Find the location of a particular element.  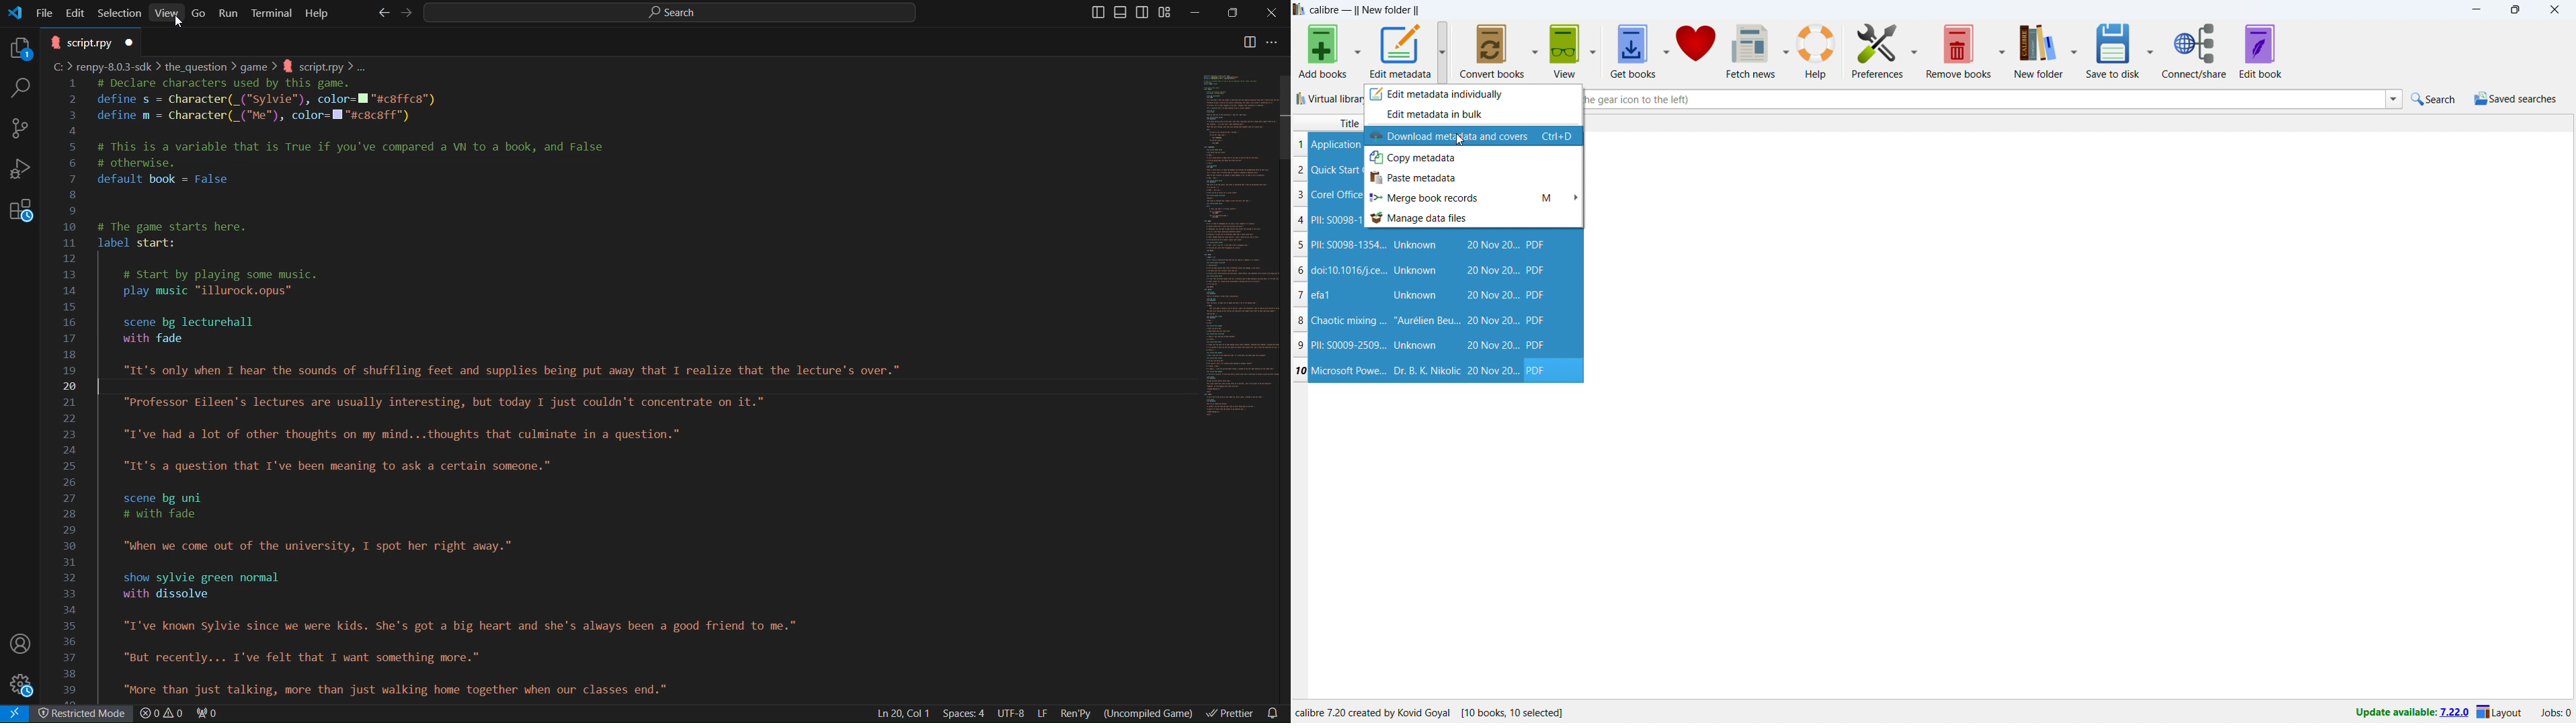

merge book records     M is located at coordinates (1474, 197).